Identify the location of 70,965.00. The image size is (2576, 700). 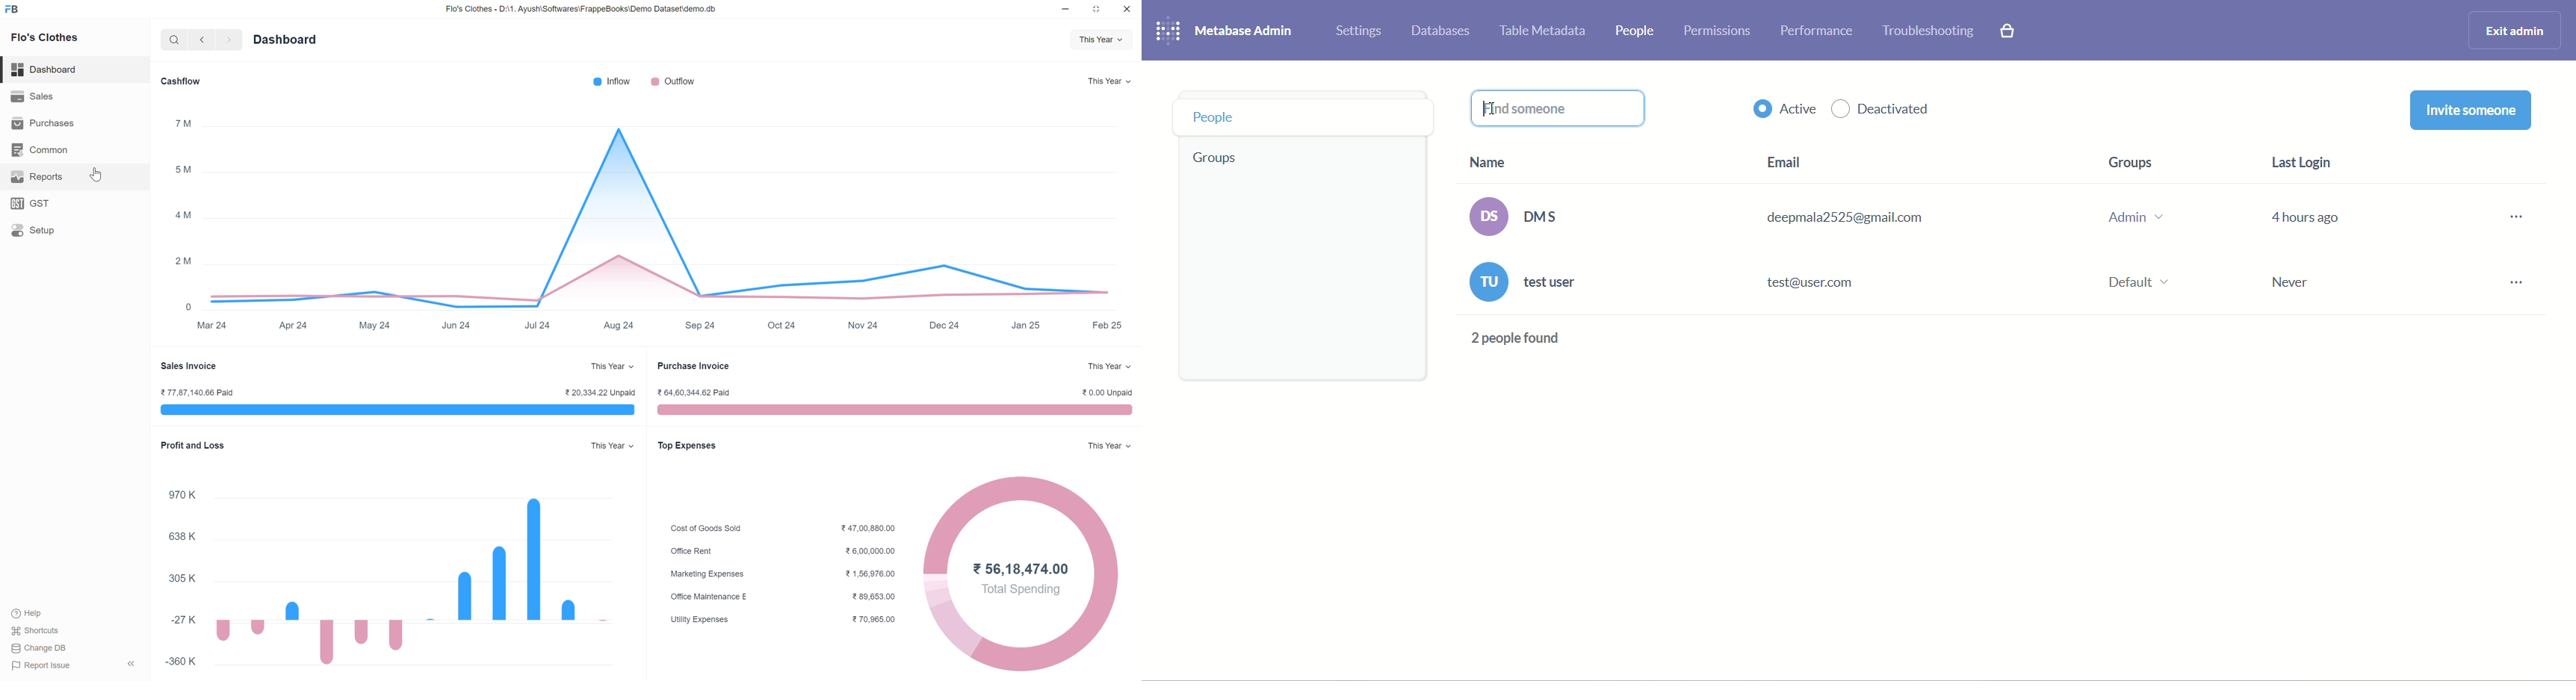
(876, 619).